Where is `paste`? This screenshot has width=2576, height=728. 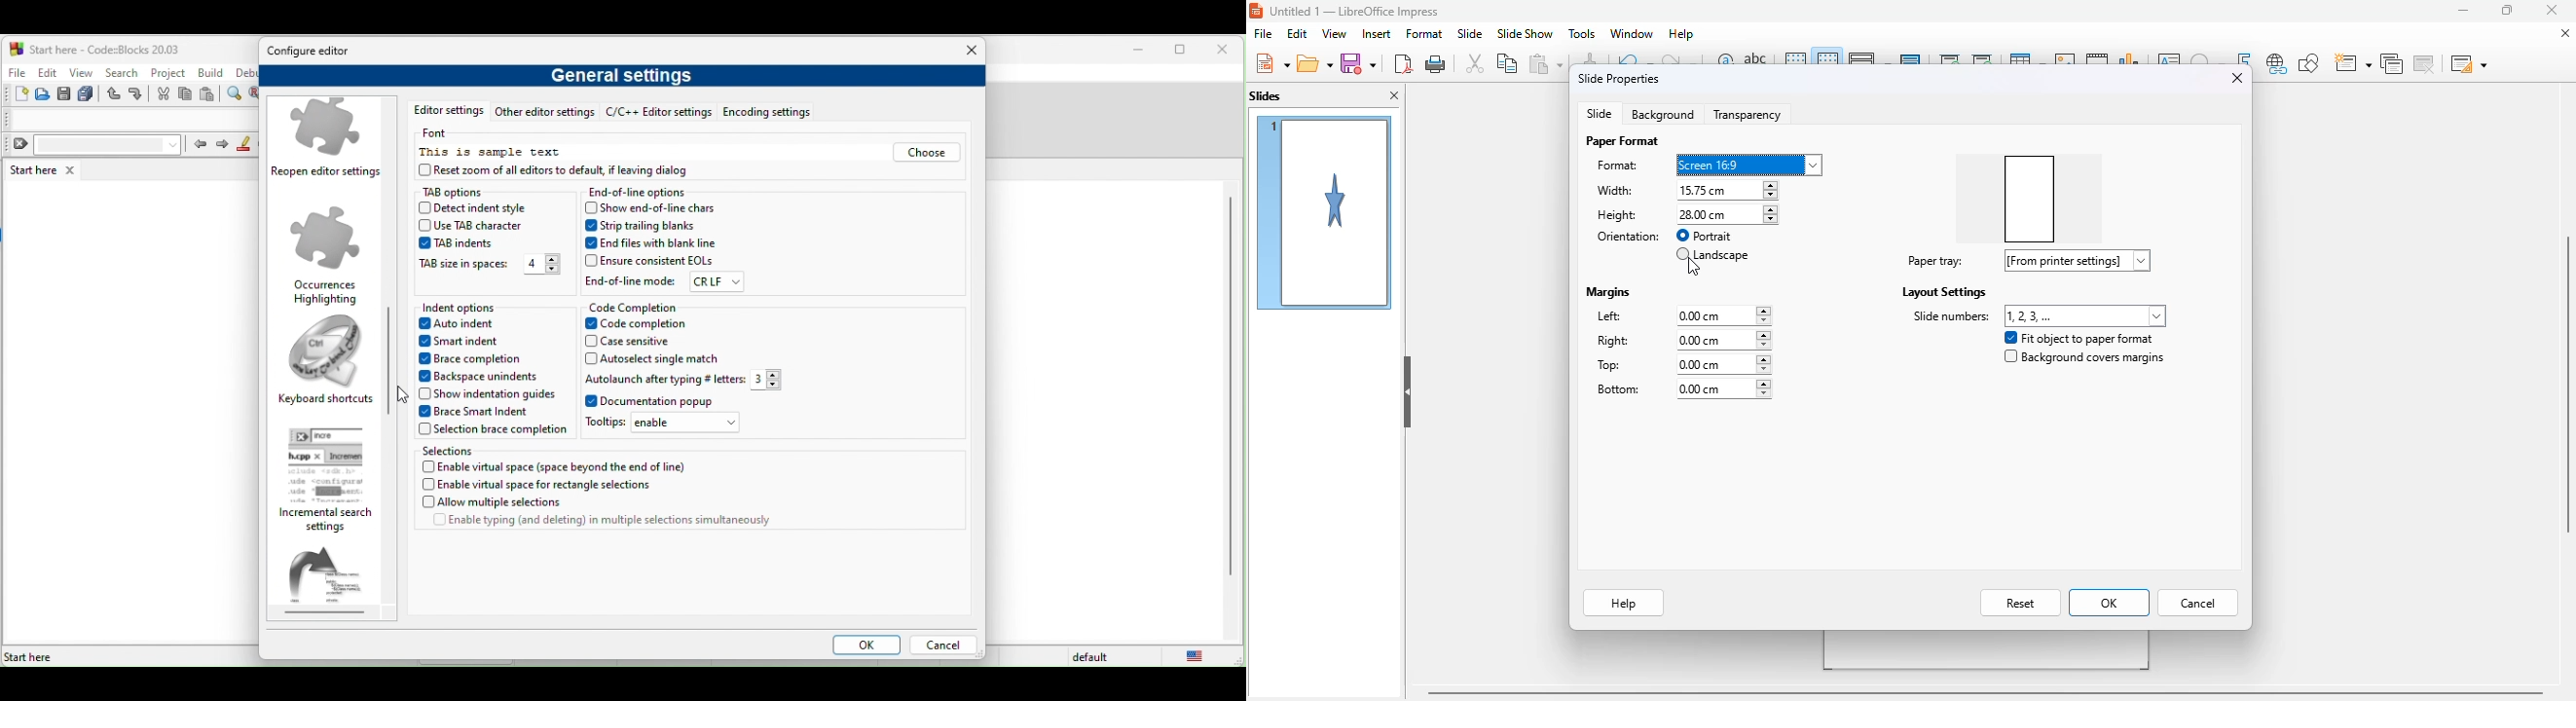
paste is located at coordinates (1545, 62).